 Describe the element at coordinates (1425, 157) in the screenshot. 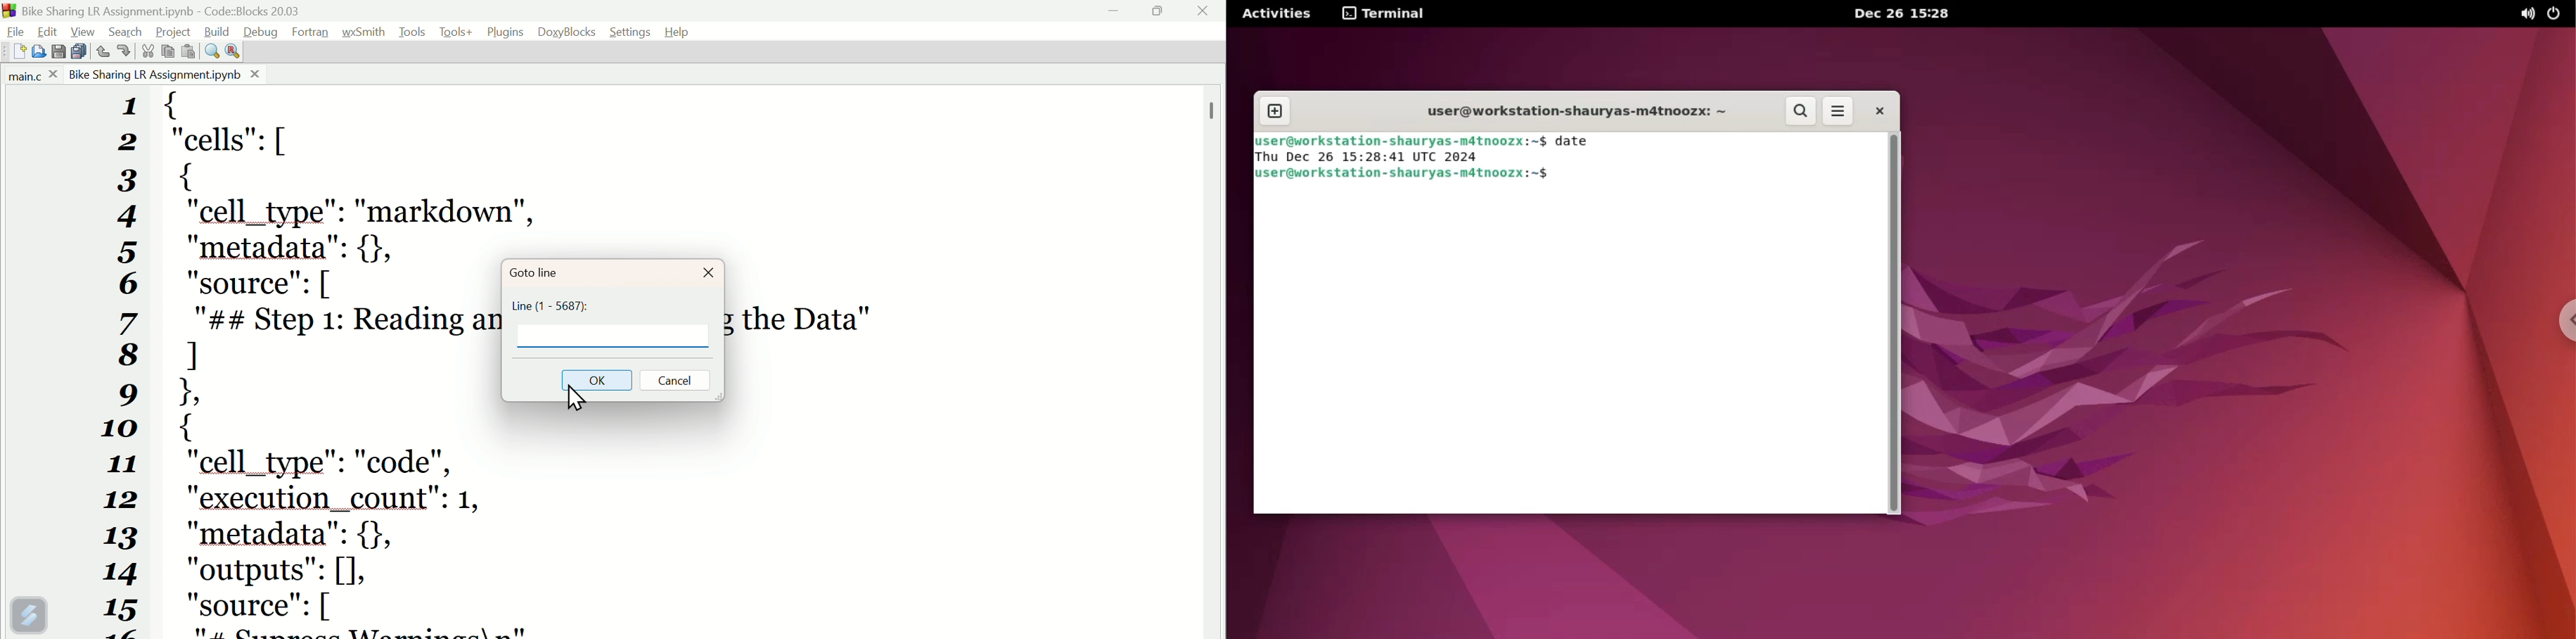

I see `UTC` at that location.